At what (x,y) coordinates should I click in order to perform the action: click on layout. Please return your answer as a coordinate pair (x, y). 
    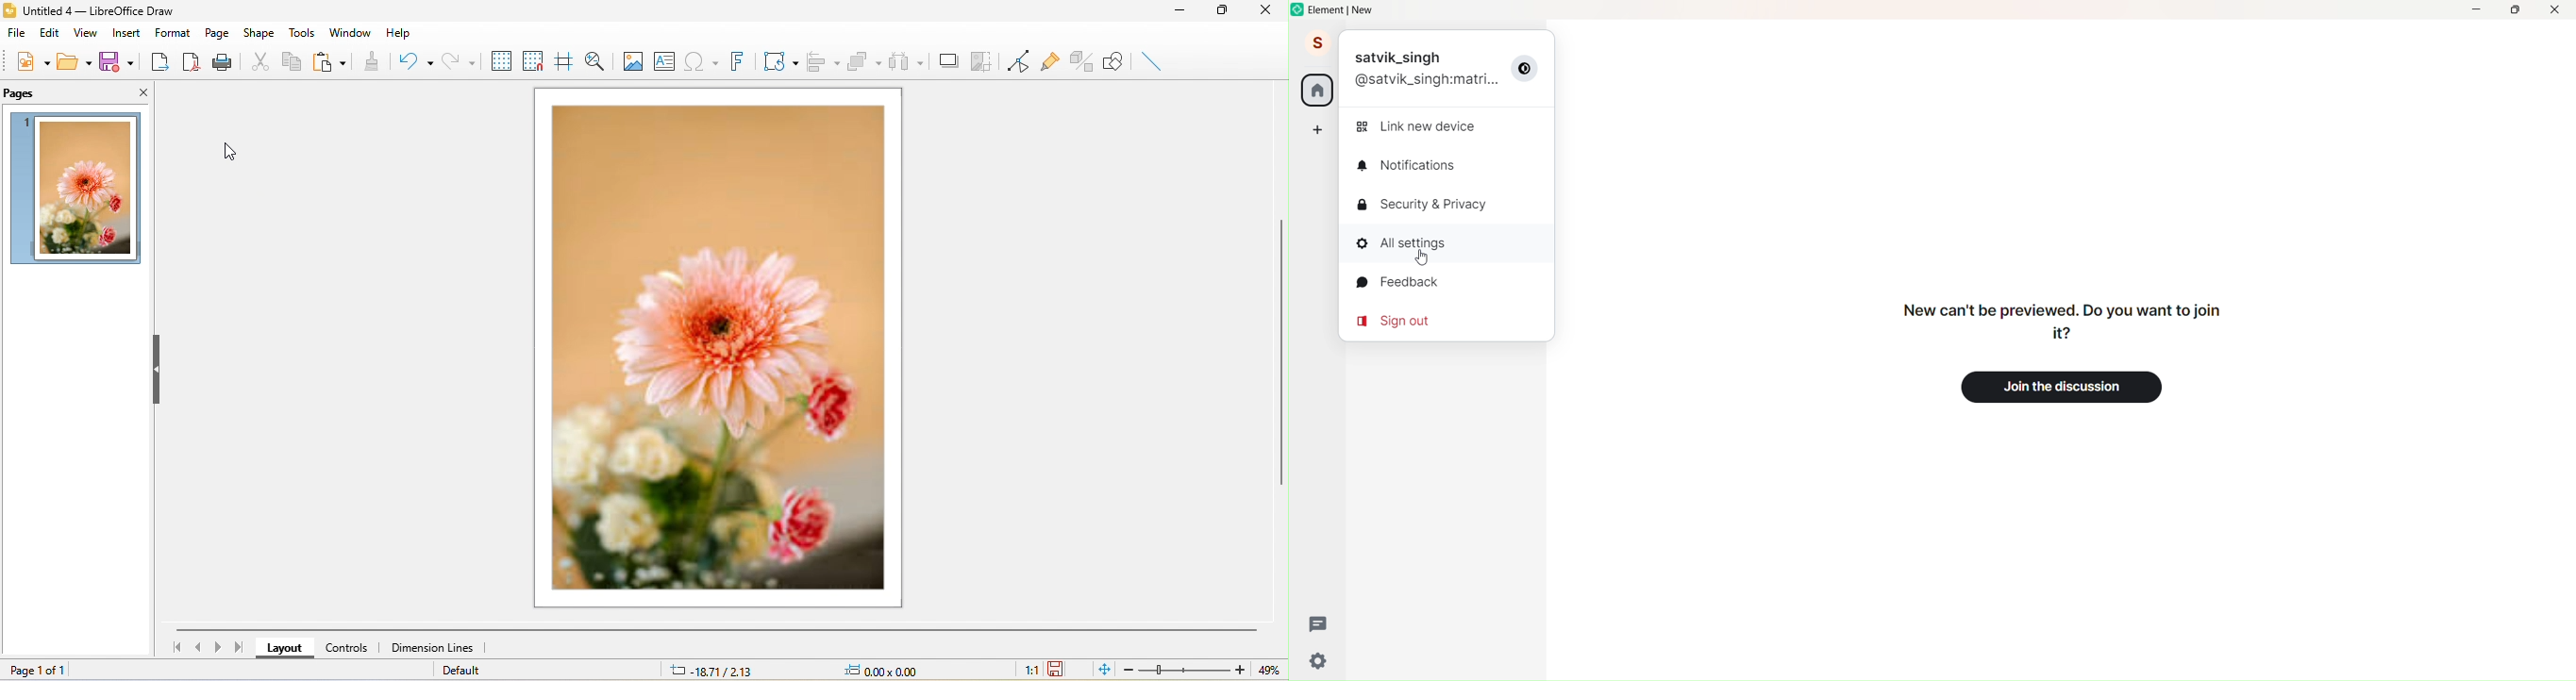
    Looking at the image, I should click on (281, 649).